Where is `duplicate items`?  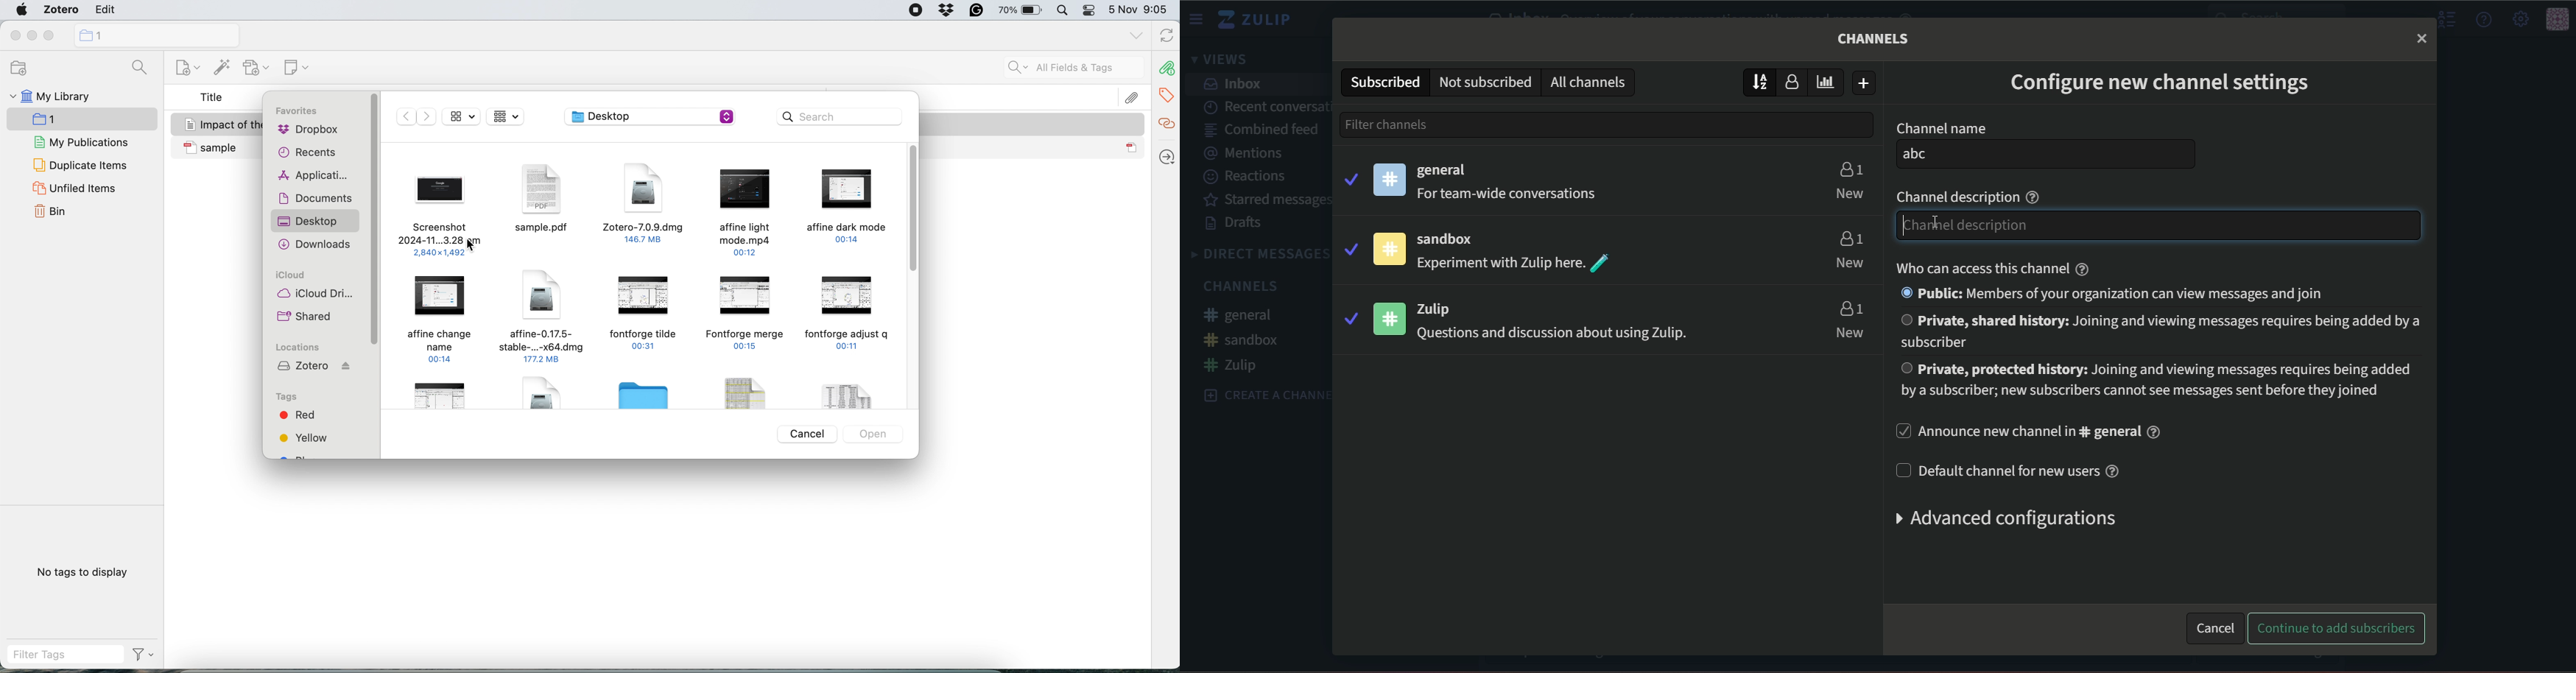
duplicate items is located at coordinates (80, 165).